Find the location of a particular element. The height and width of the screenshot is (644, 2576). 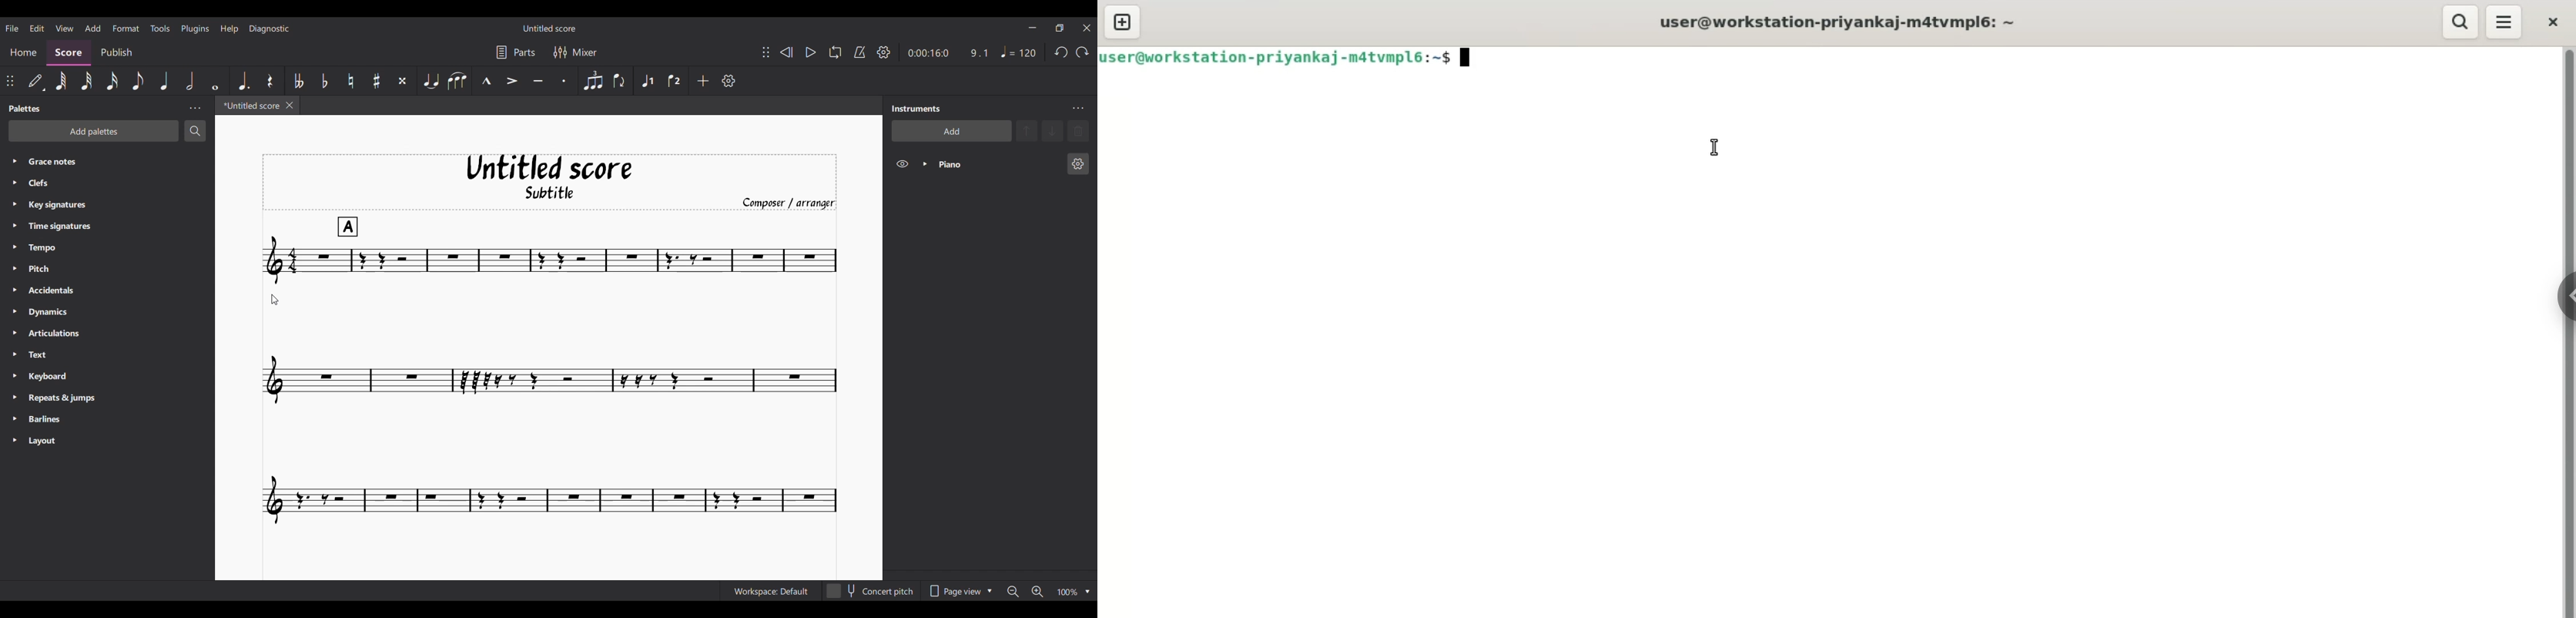

Add is located at coordinates (703, 81).